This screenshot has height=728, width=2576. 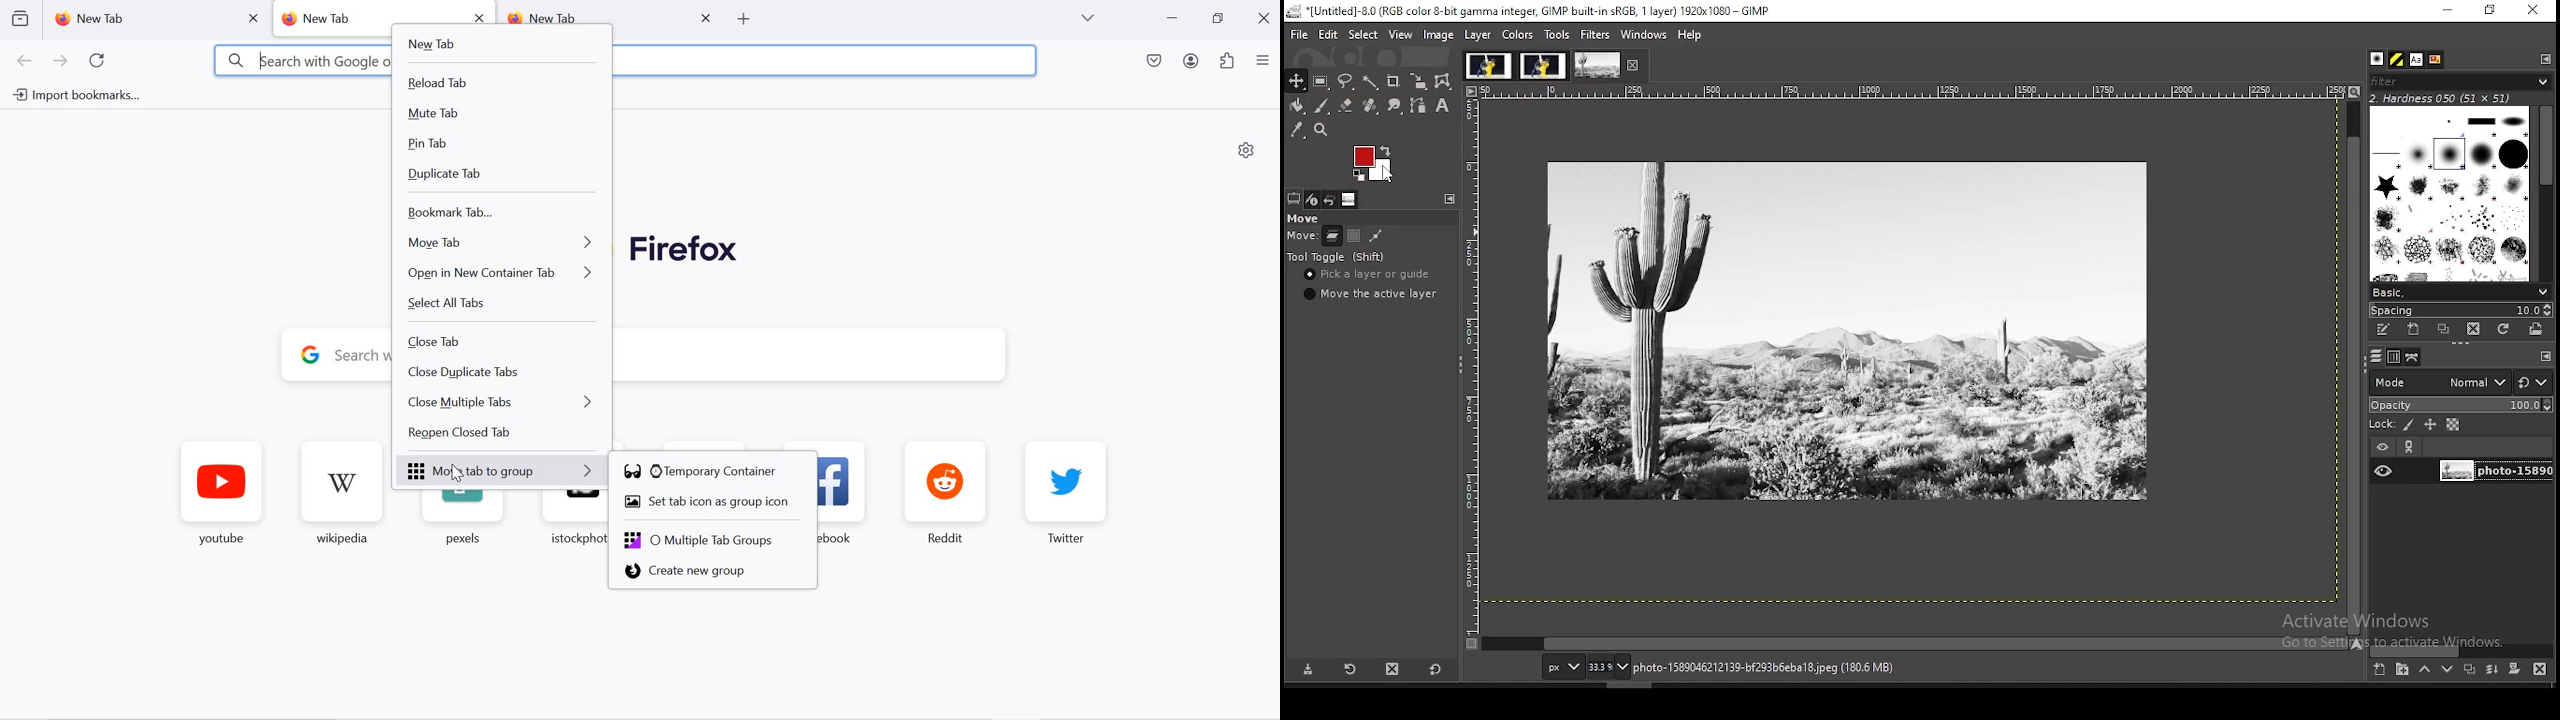 What do you see at coordinates (503, 270) in the screenshot?
I see `open in new container tab` at bounding box center [503, 270].